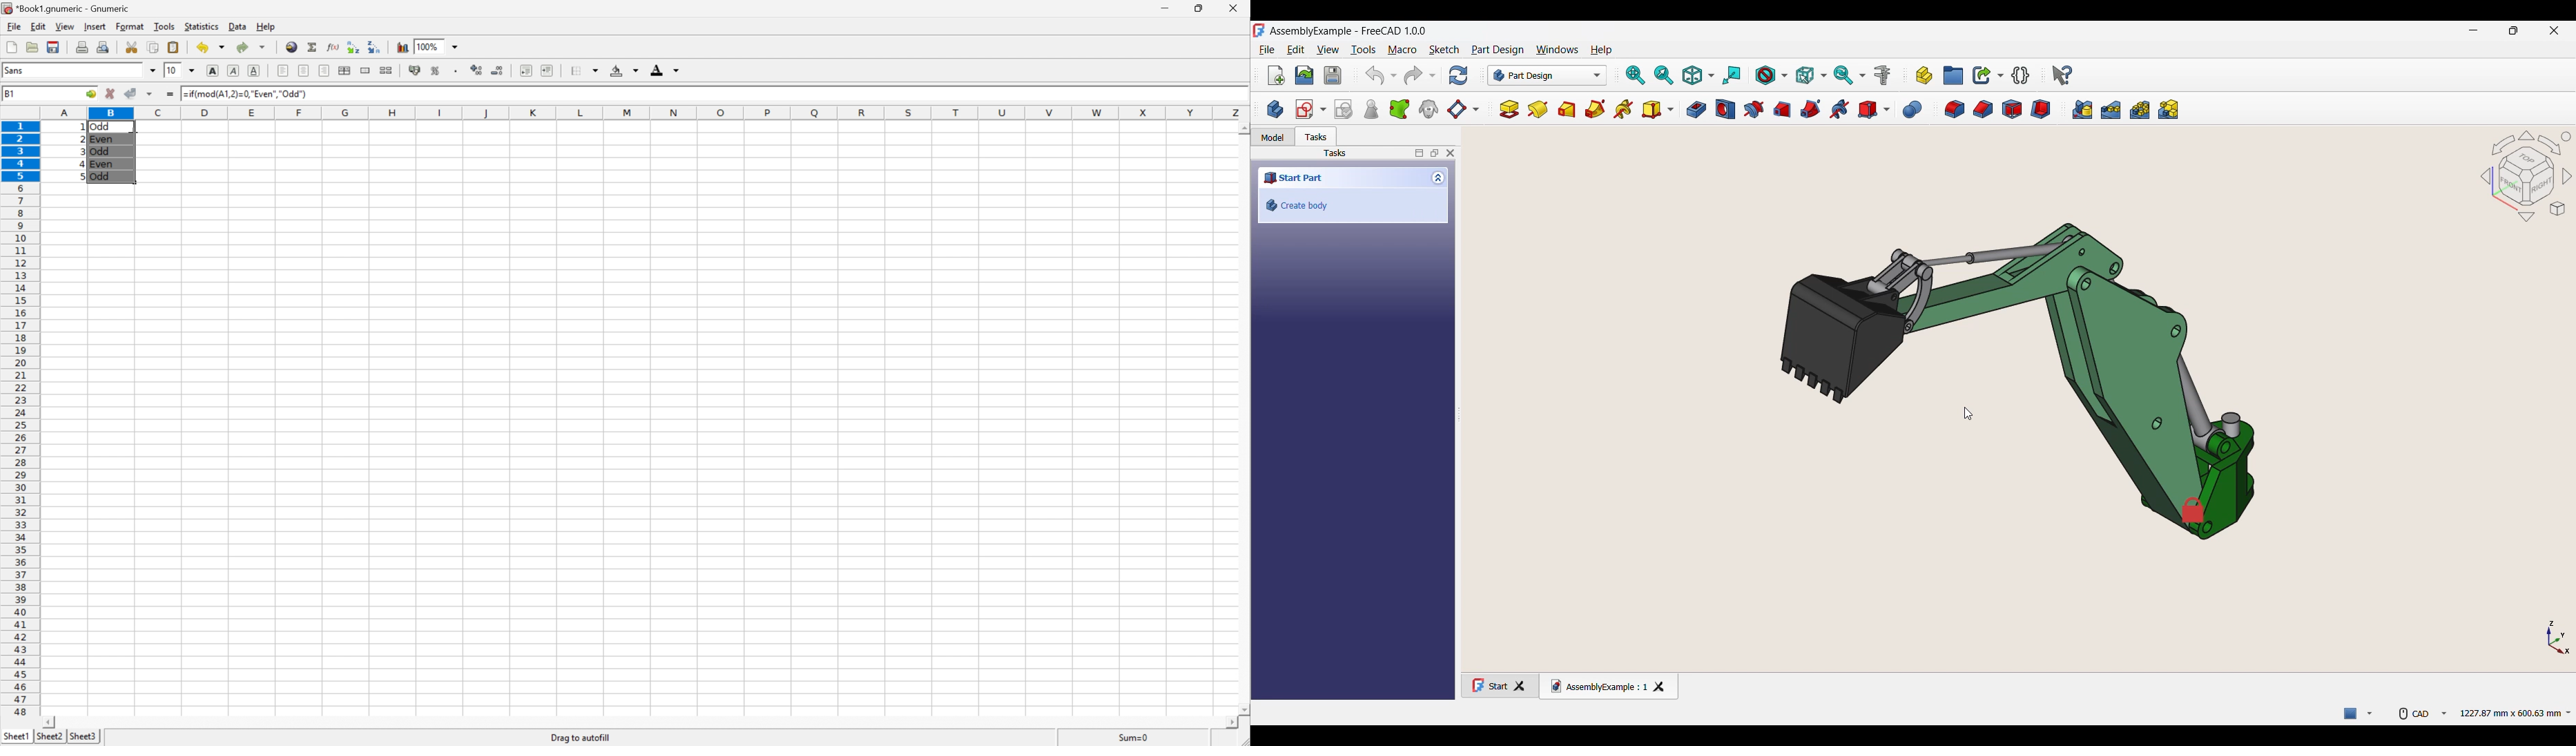  Describe the element at coordinates (1782, 110) in the screenshot. I see `Subtractive loft` at that location.